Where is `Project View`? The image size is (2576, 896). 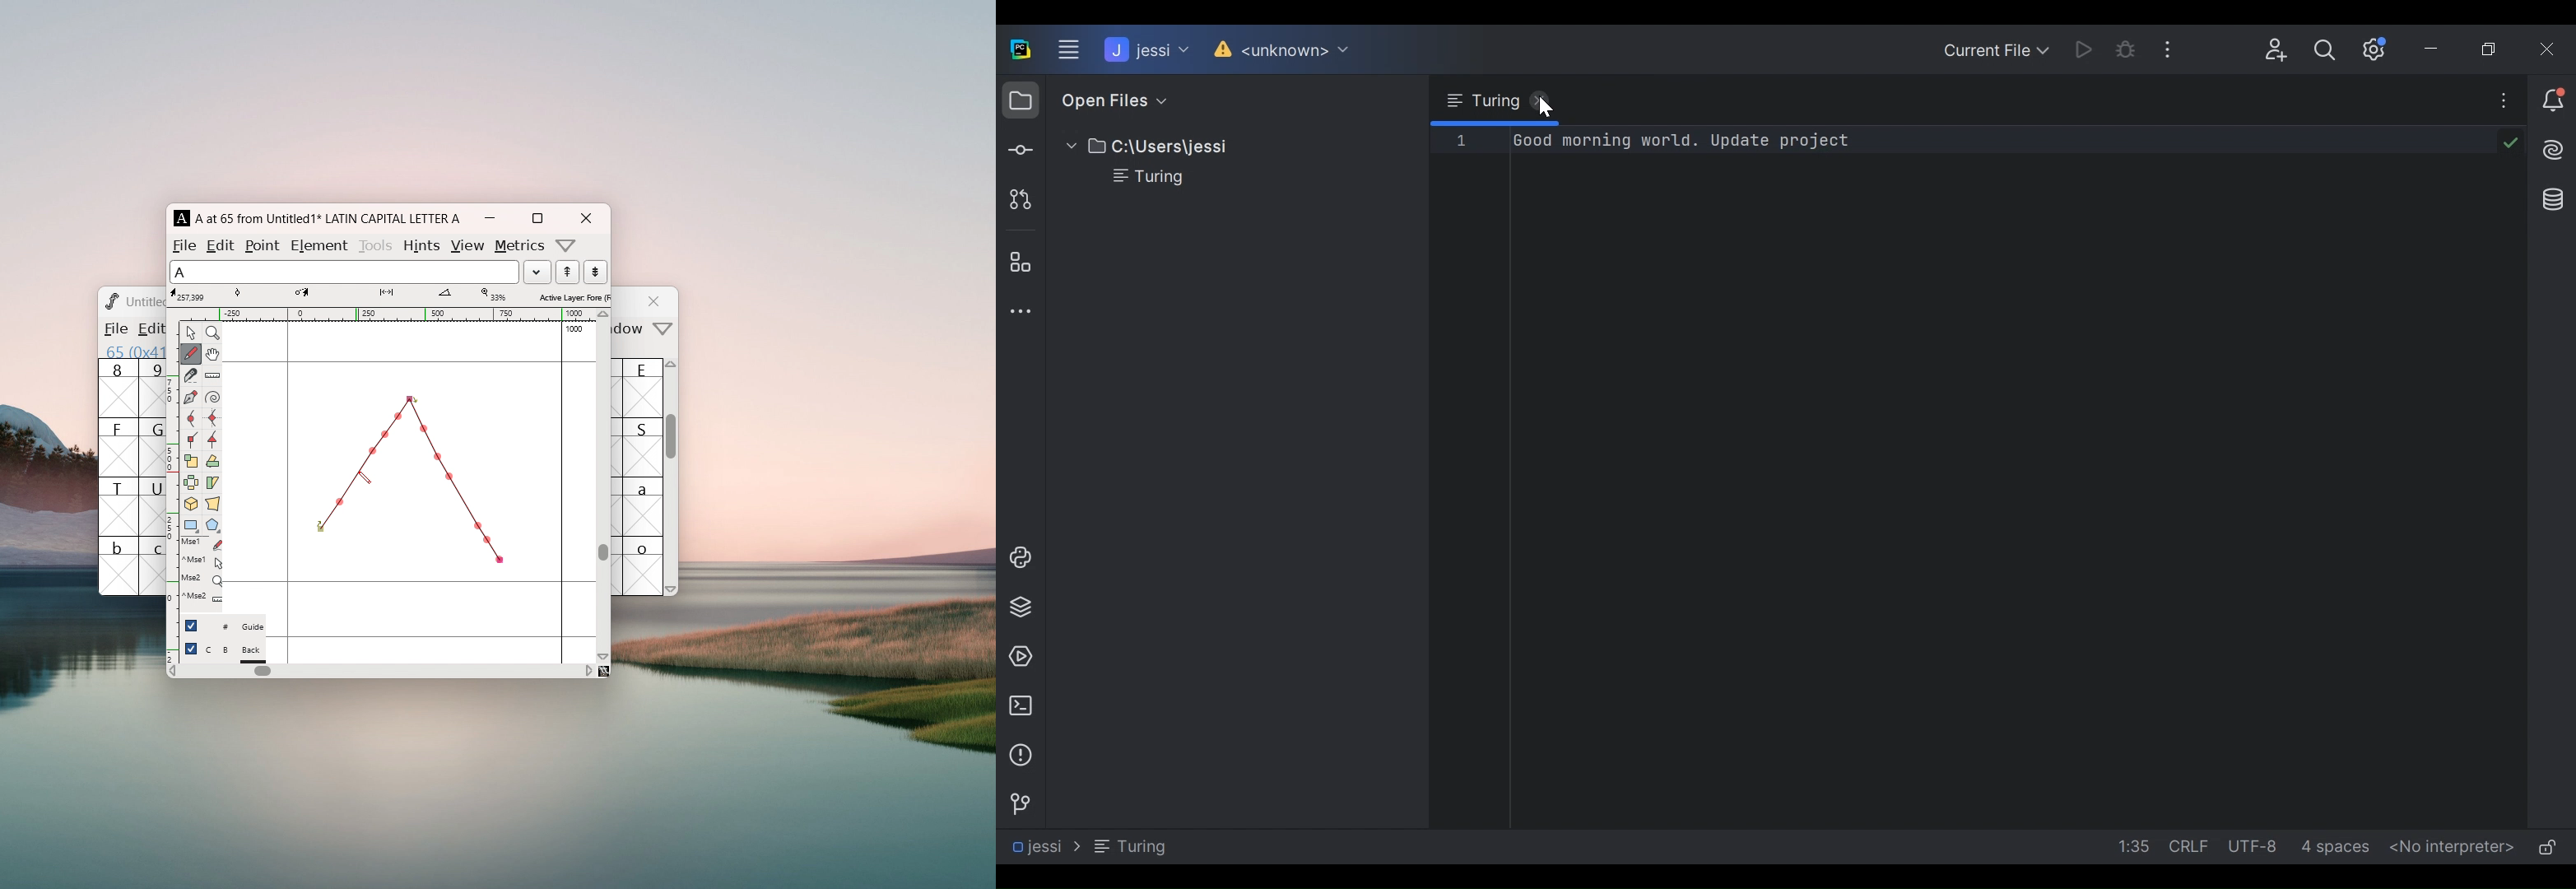 Project View is located at coordinates (1020, 99).